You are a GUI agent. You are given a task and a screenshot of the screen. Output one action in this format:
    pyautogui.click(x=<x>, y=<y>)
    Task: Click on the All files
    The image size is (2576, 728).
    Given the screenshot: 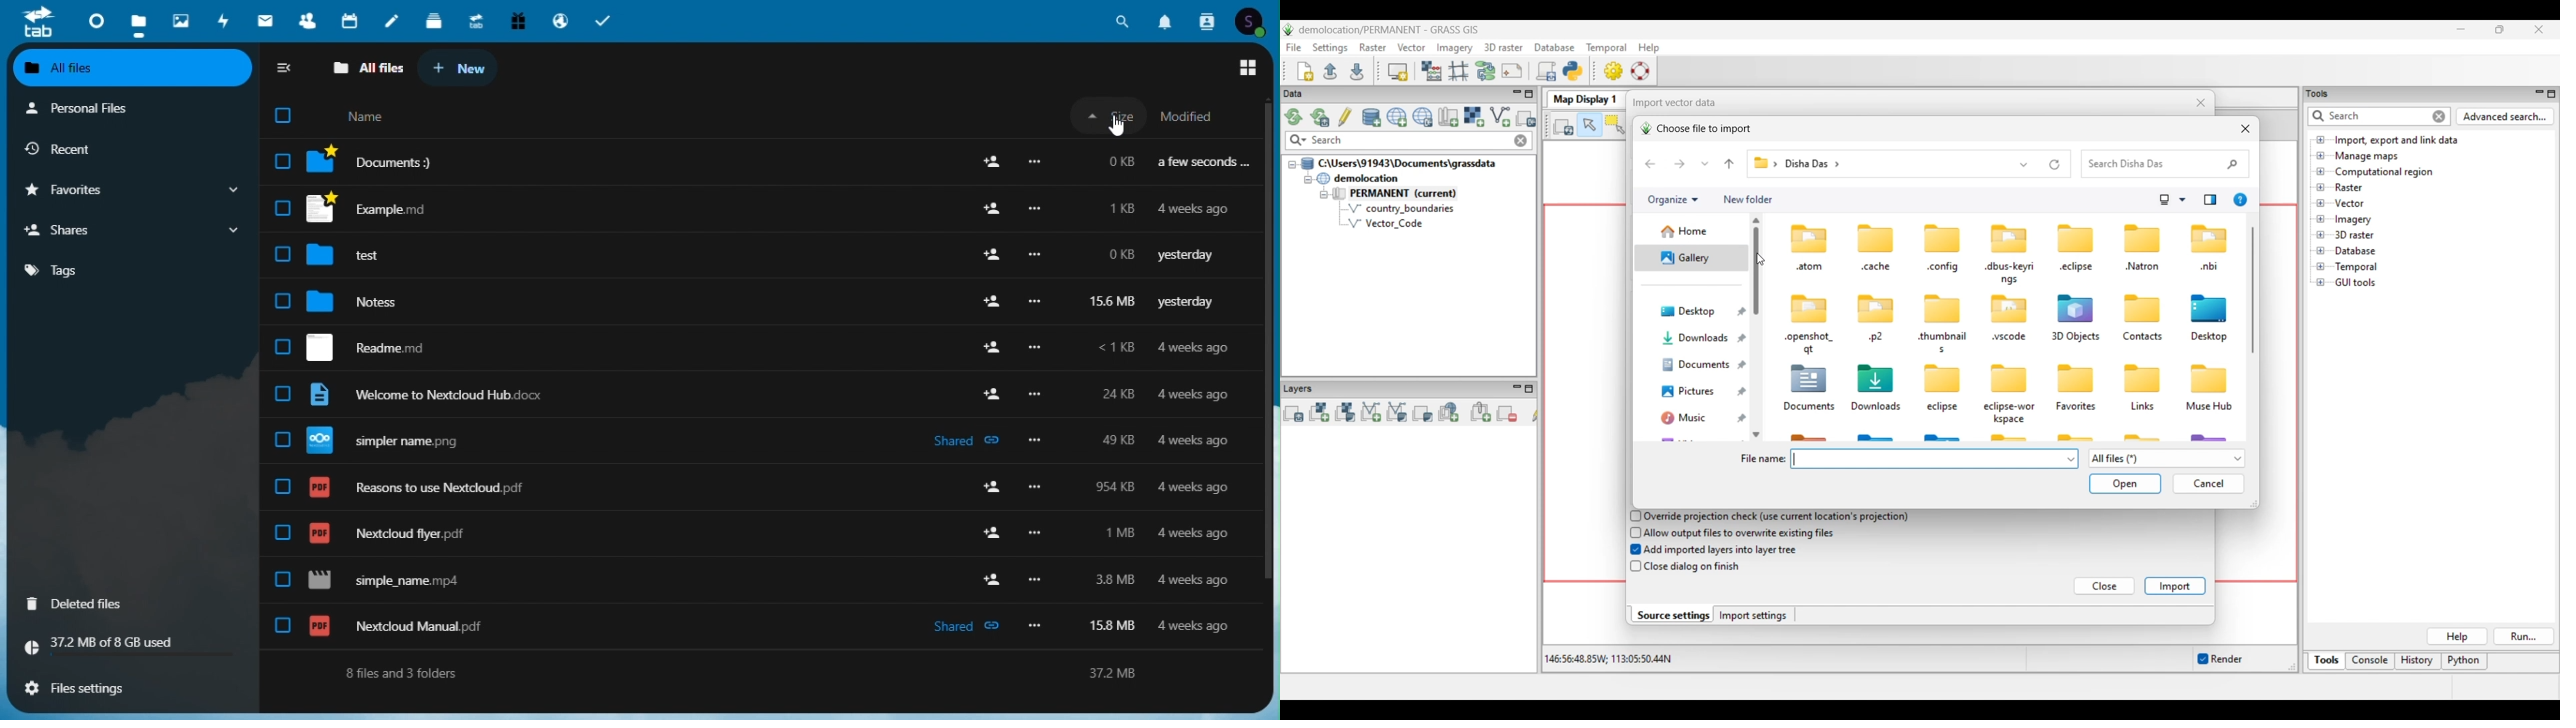 What is the action you would take?
    pyautogui.click(x=134, y=68)
    